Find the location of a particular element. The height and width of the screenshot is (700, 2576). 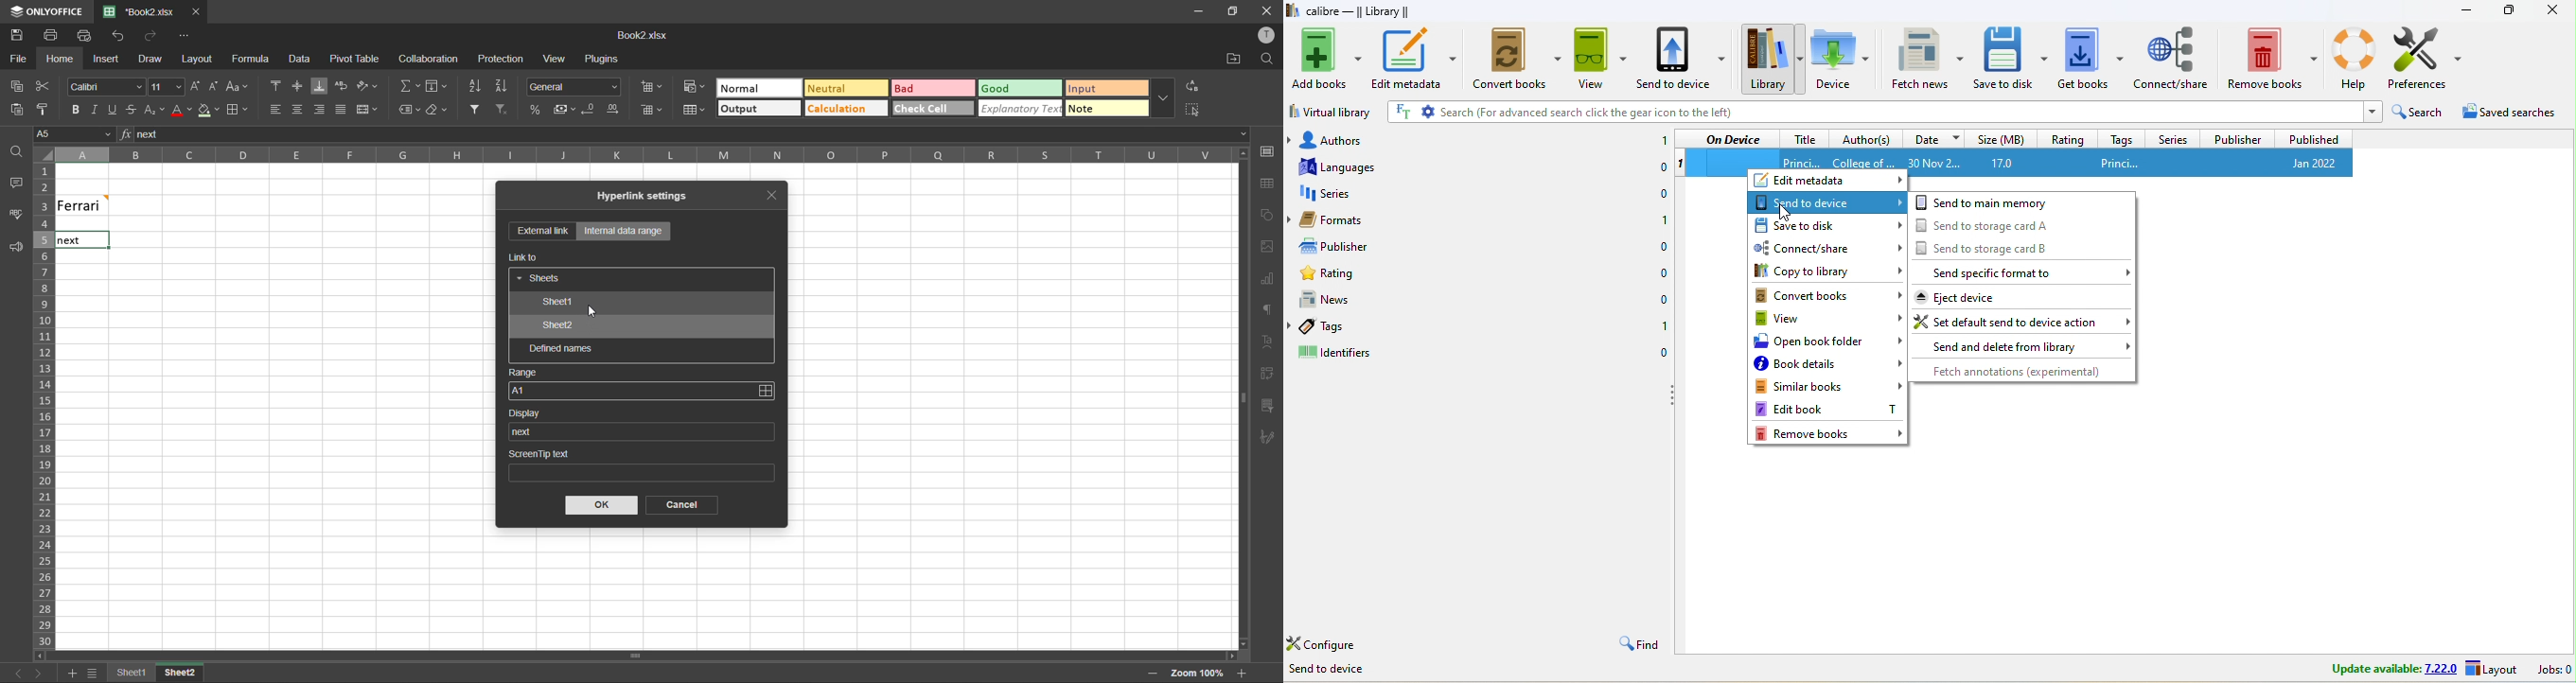

view is located at coordinates (1599, 61).